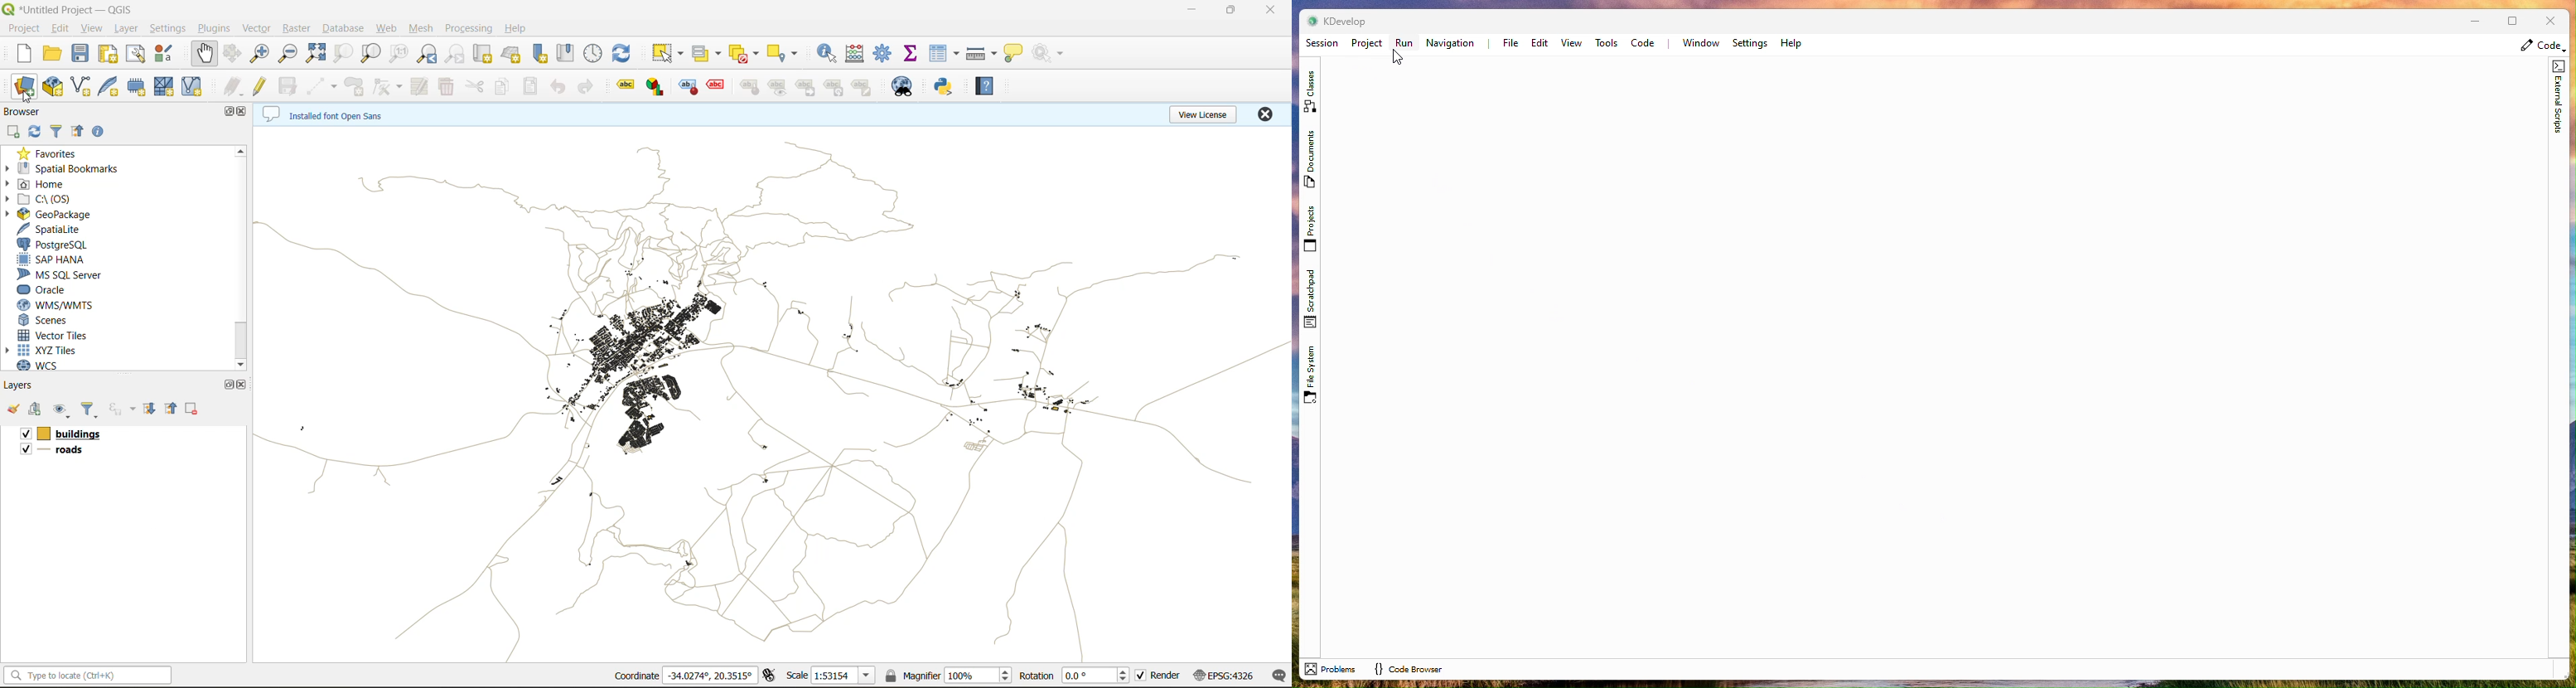  What do you see at coordinates (24, 29) in the screenshot?
I see `project` at bounding box center [24, 29].